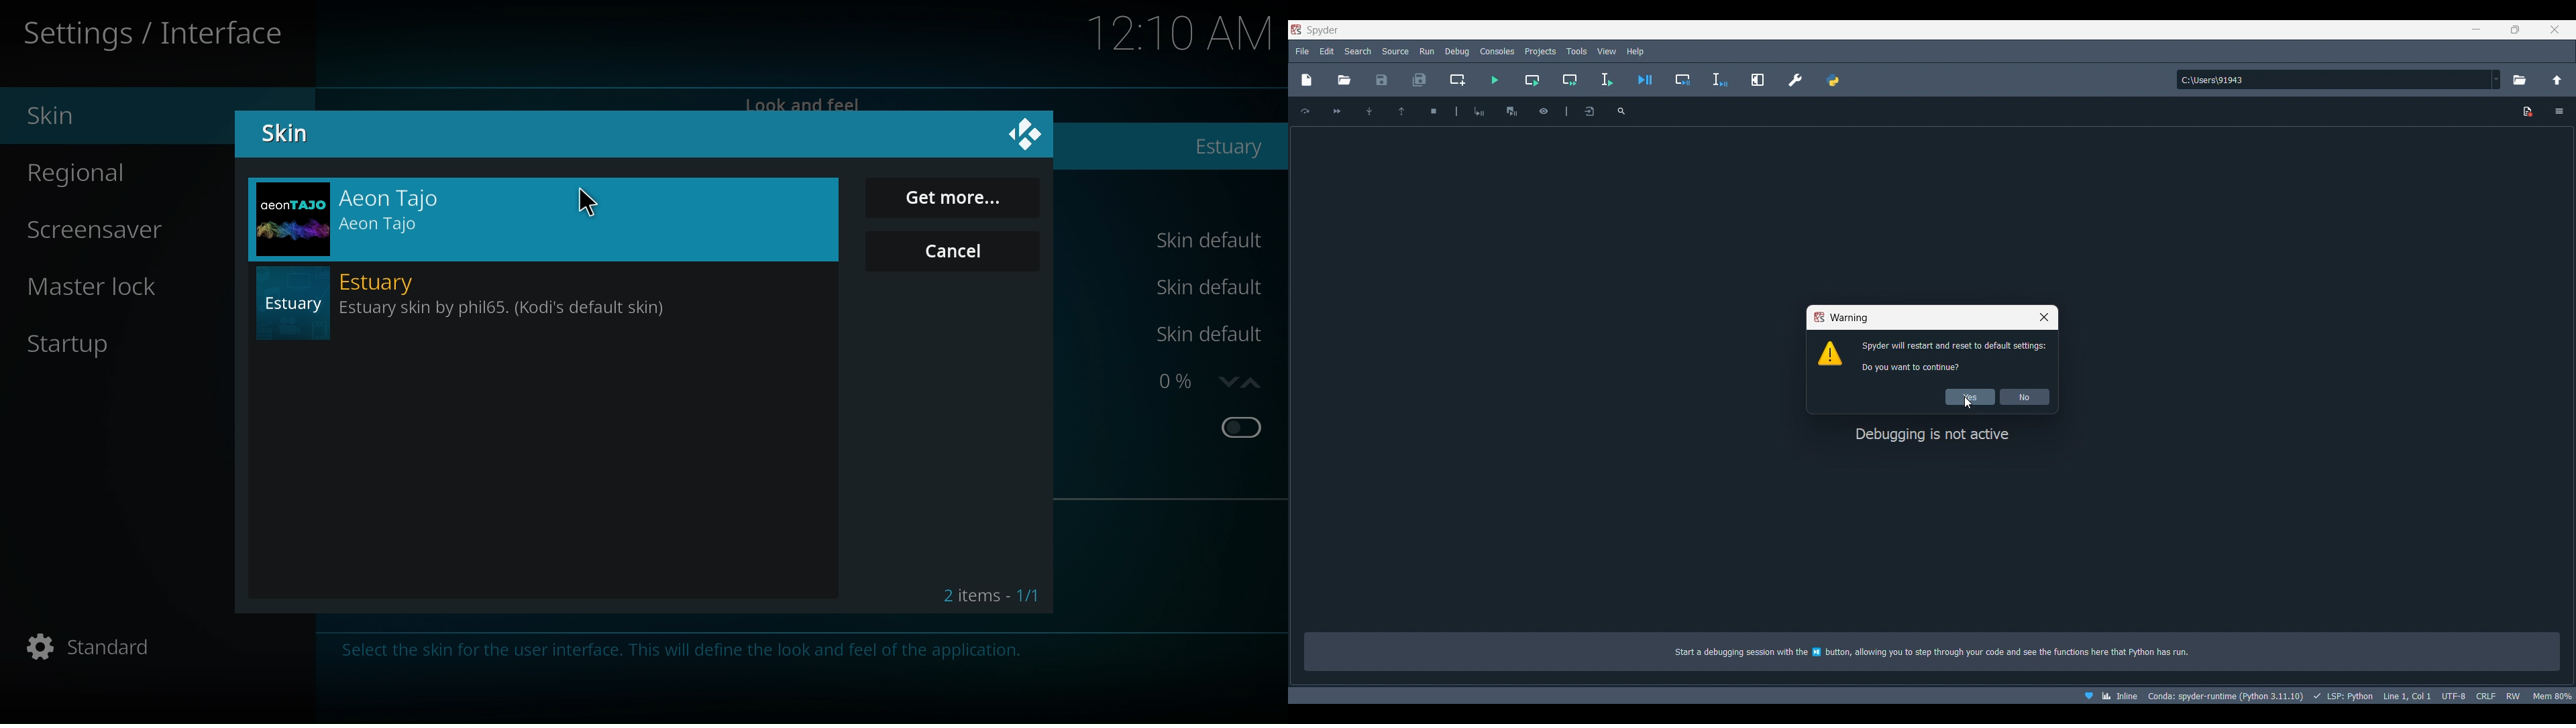 This screenshot has height=728, width=2576. What do you see at coordinates (2485, 696) in the screenshot?
I see `crlf` at bounding box center [2485, 696].